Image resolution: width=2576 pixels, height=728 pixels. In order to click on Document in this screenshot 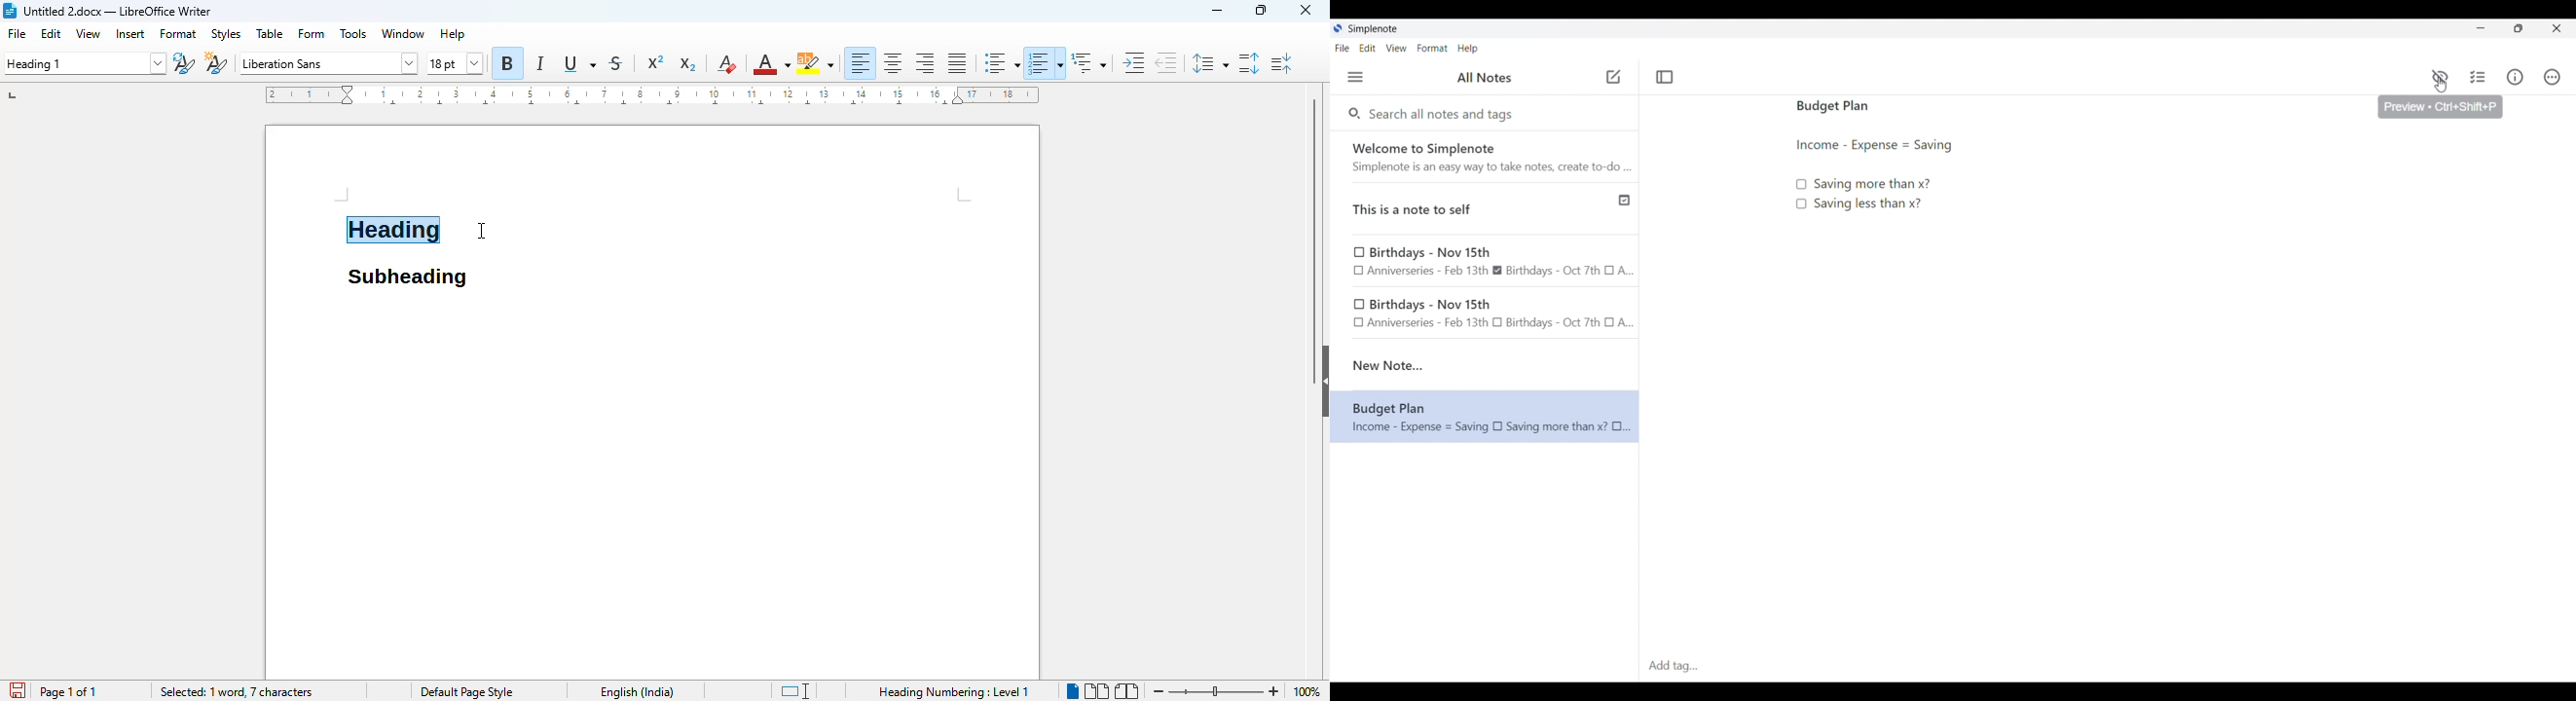, I will do `click(653, 487)`.